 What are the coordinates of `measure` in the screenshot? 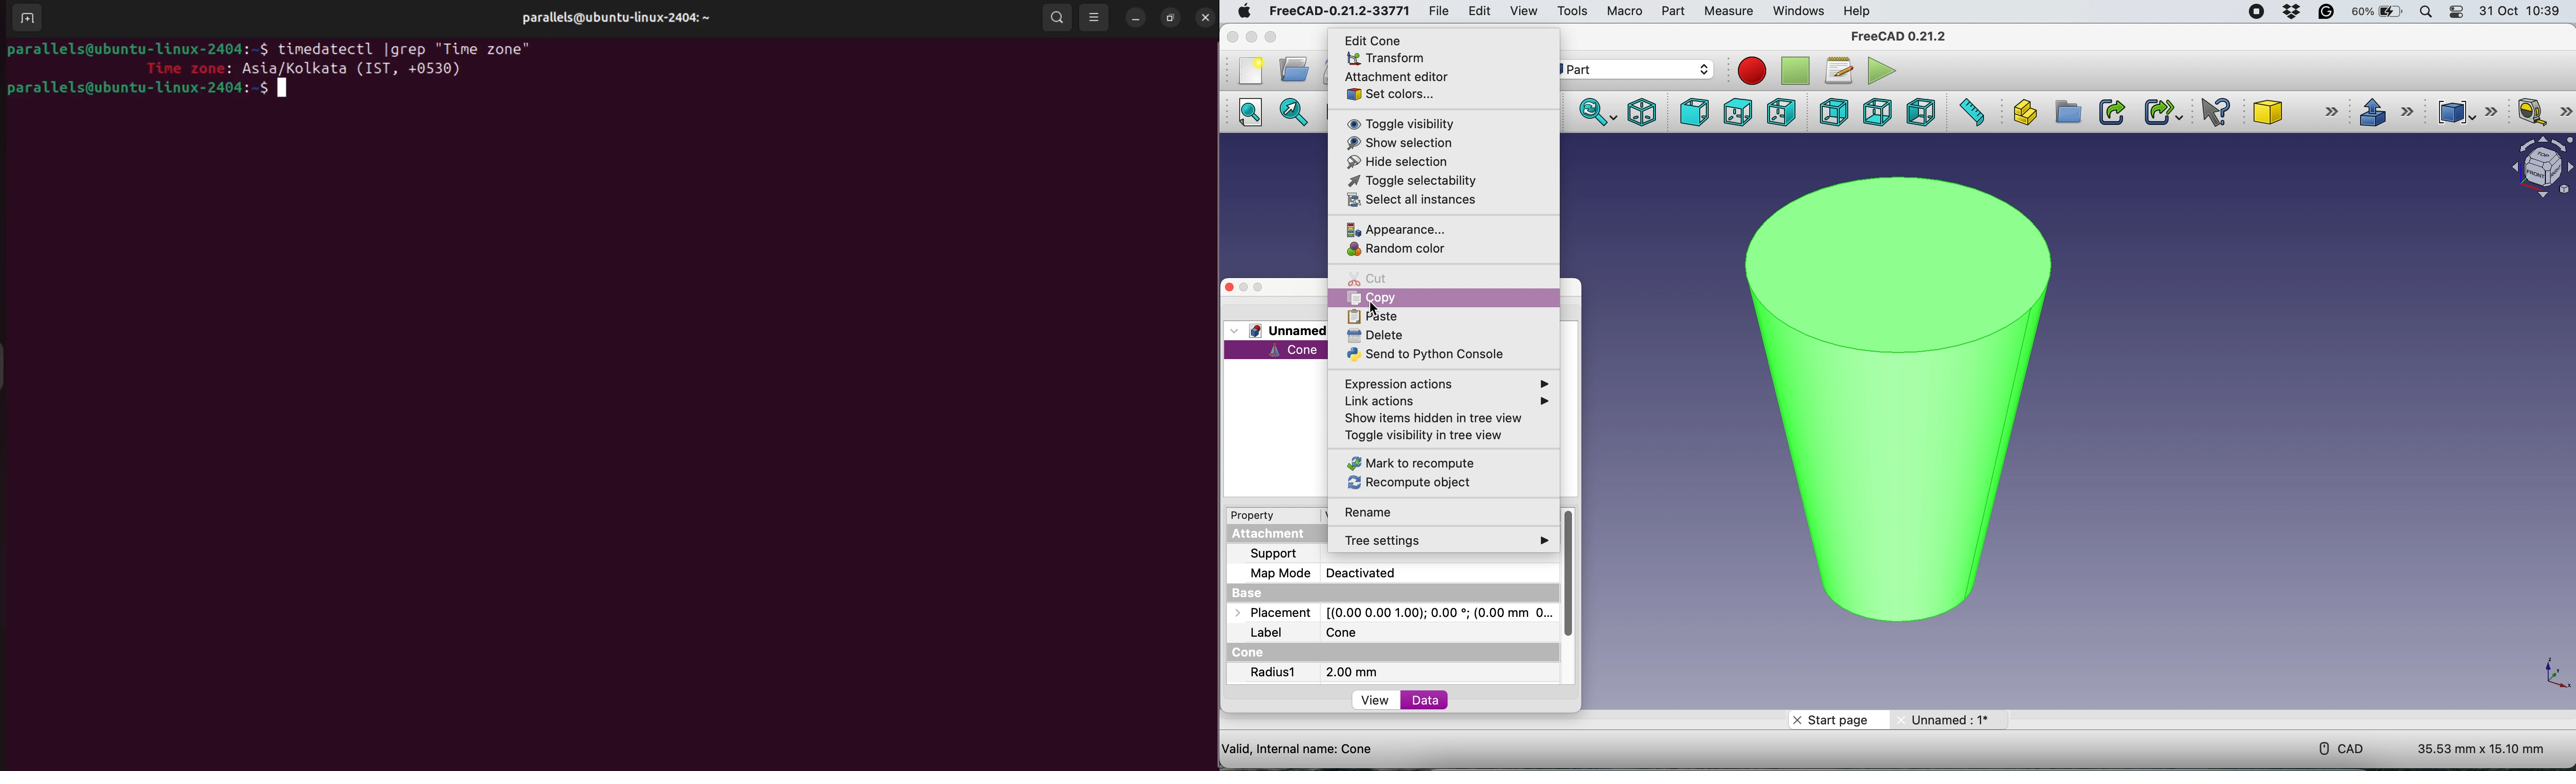 It's located at (1728, 11).